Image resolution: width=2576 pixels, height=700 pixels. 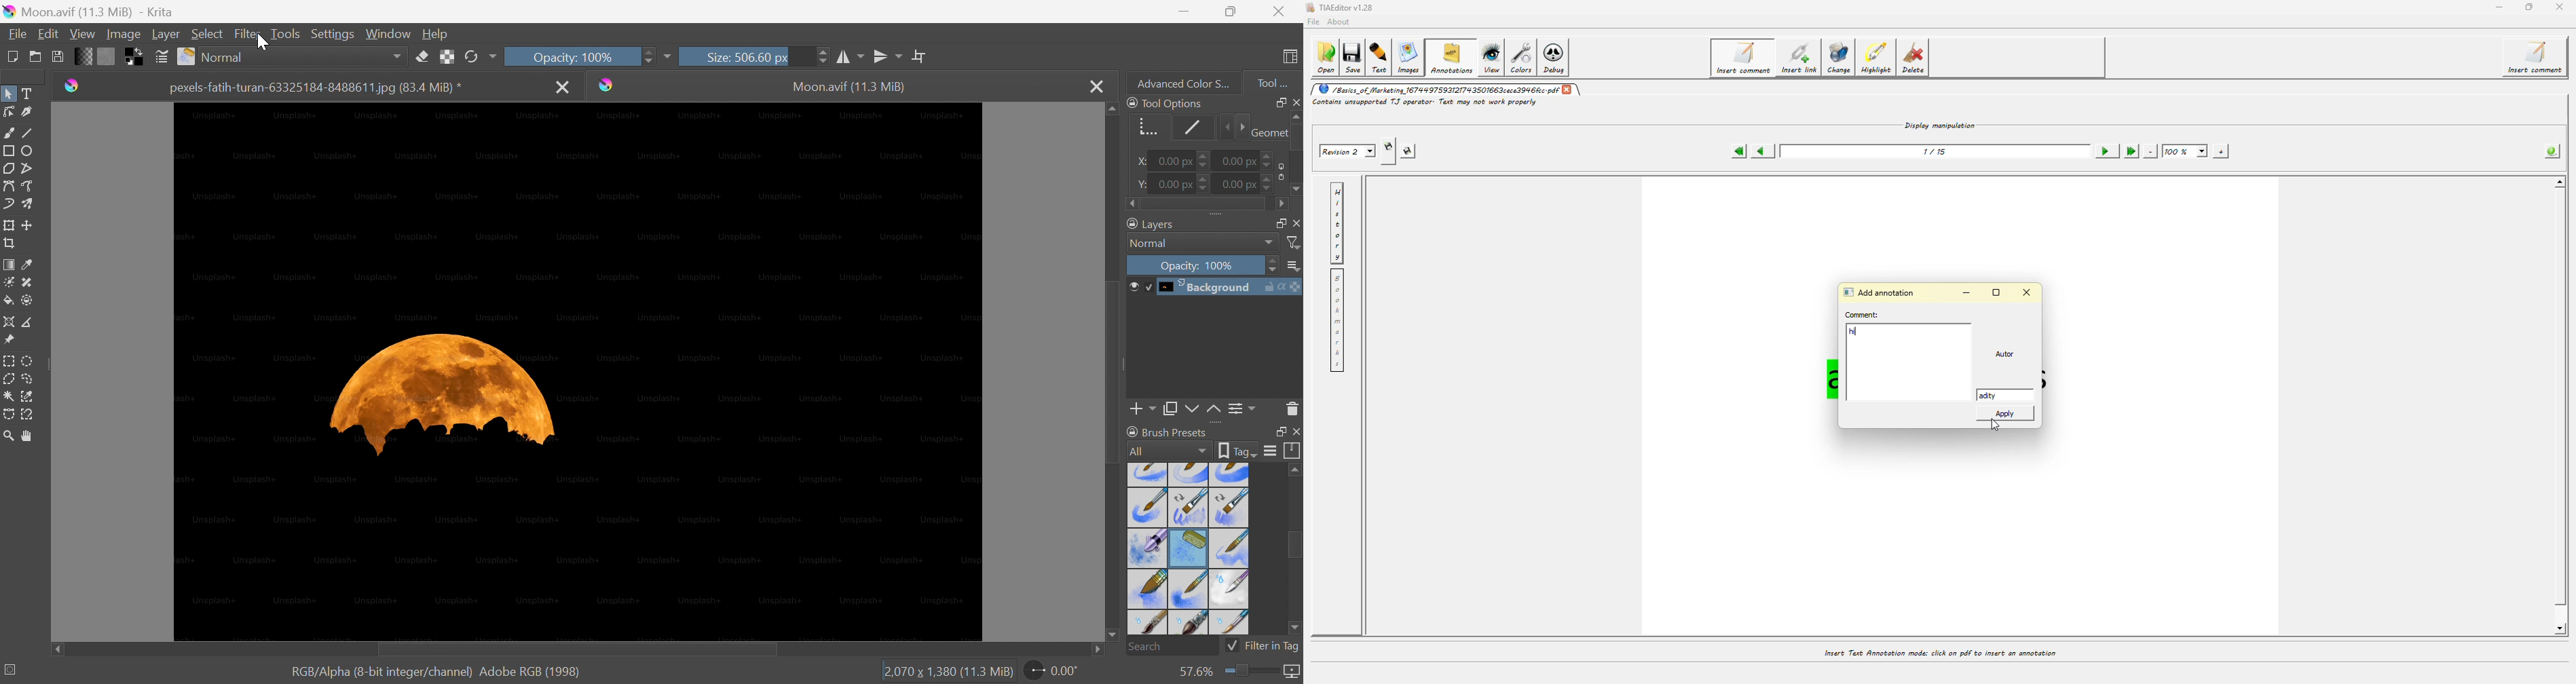 What do you see at coordinates (8, 111) in the screenshot?
I see `Edit shapes tool` at bounding box center [8, 111].